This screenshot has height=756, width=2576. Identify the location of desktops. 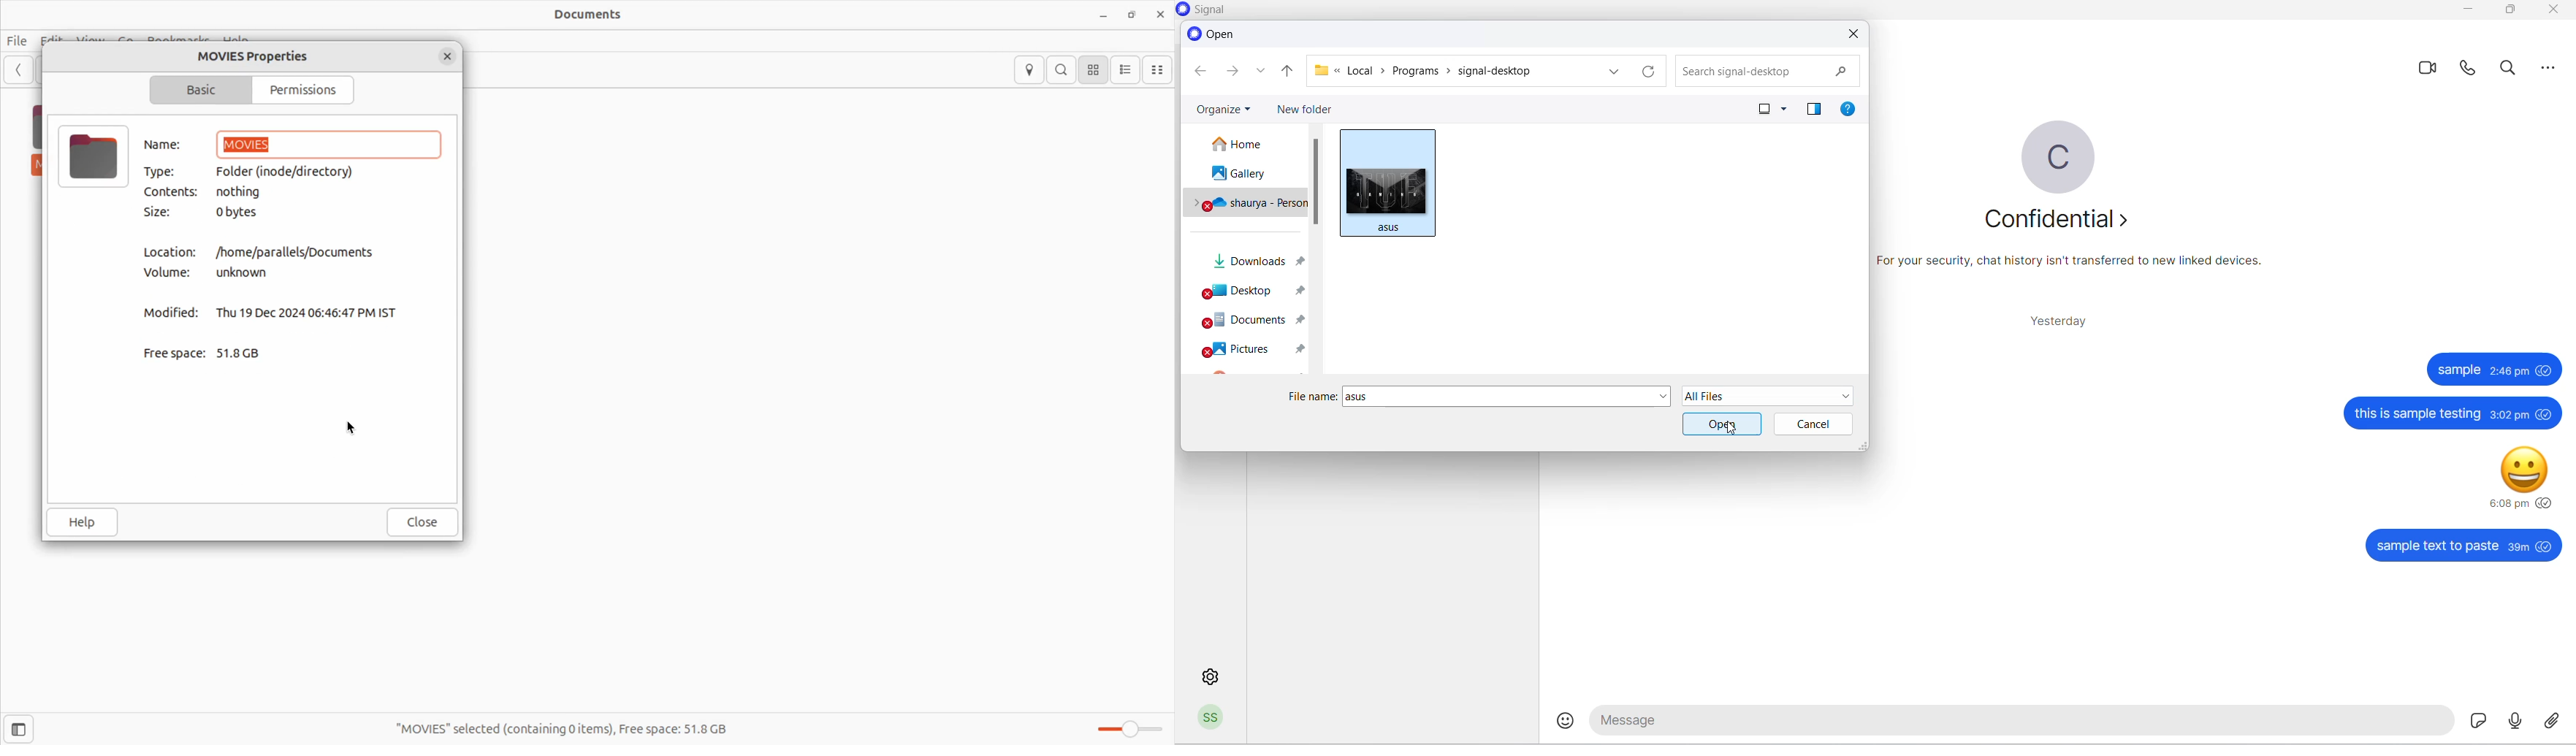
(1249, 294).